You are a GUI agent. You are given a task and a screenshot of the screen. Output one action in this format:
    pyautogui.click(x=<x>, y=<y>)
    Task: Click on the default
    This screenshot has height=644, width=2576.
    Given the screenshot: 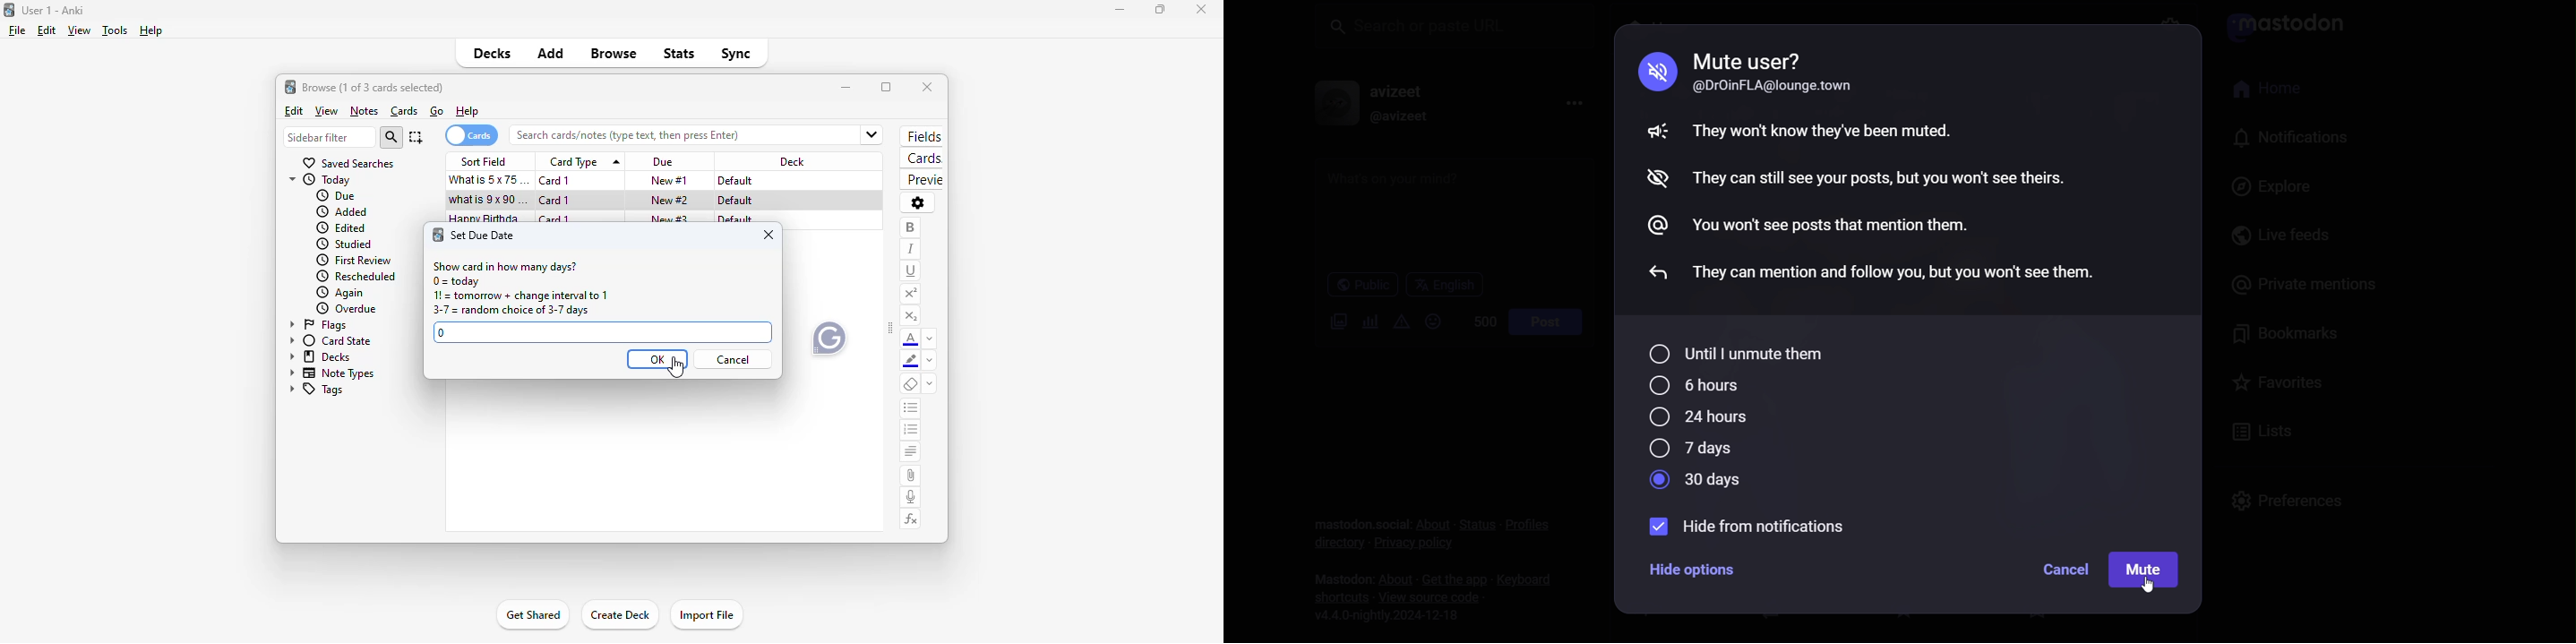 What is the action you would take?
    pyautogui.click(x=734, y=220)
    